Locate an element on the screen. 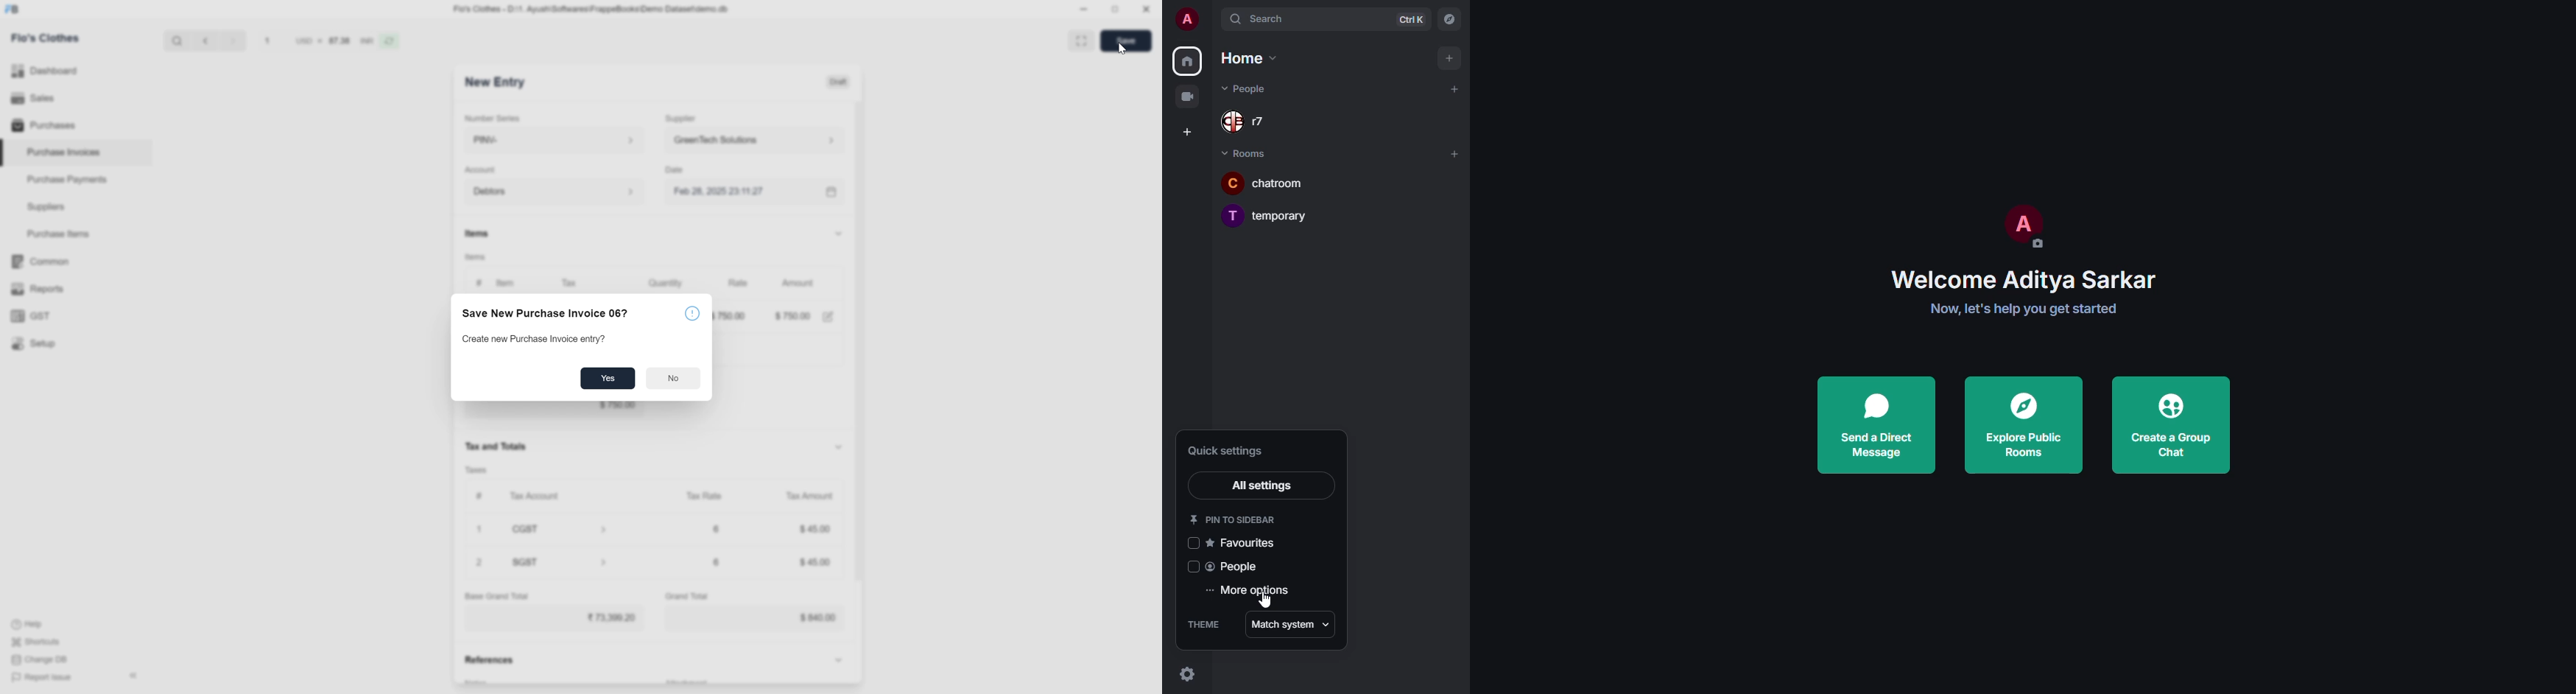 The width and height of the screenshot is (2576, 700). quick settings is located at coordinates (1190, 675).